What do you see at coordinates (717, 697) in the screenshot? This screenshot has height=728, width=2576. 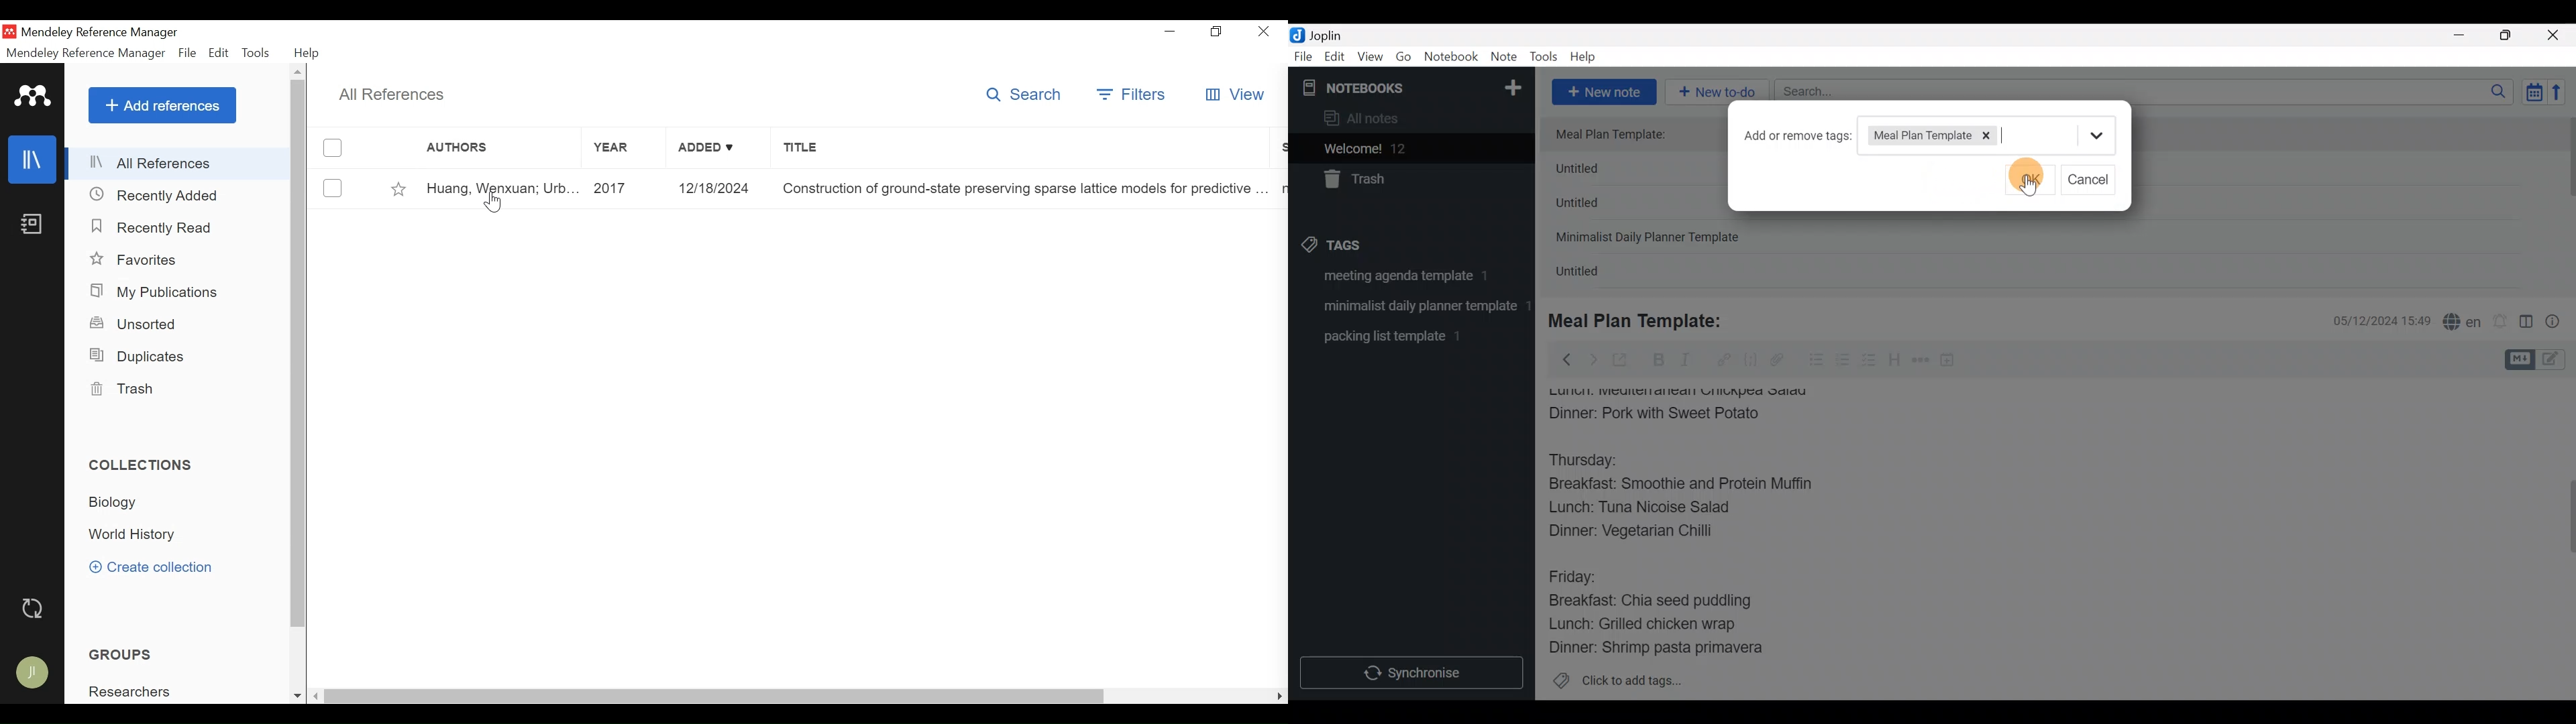 I see `Horizontal Scroll bar` at bounding box center [717, 697].